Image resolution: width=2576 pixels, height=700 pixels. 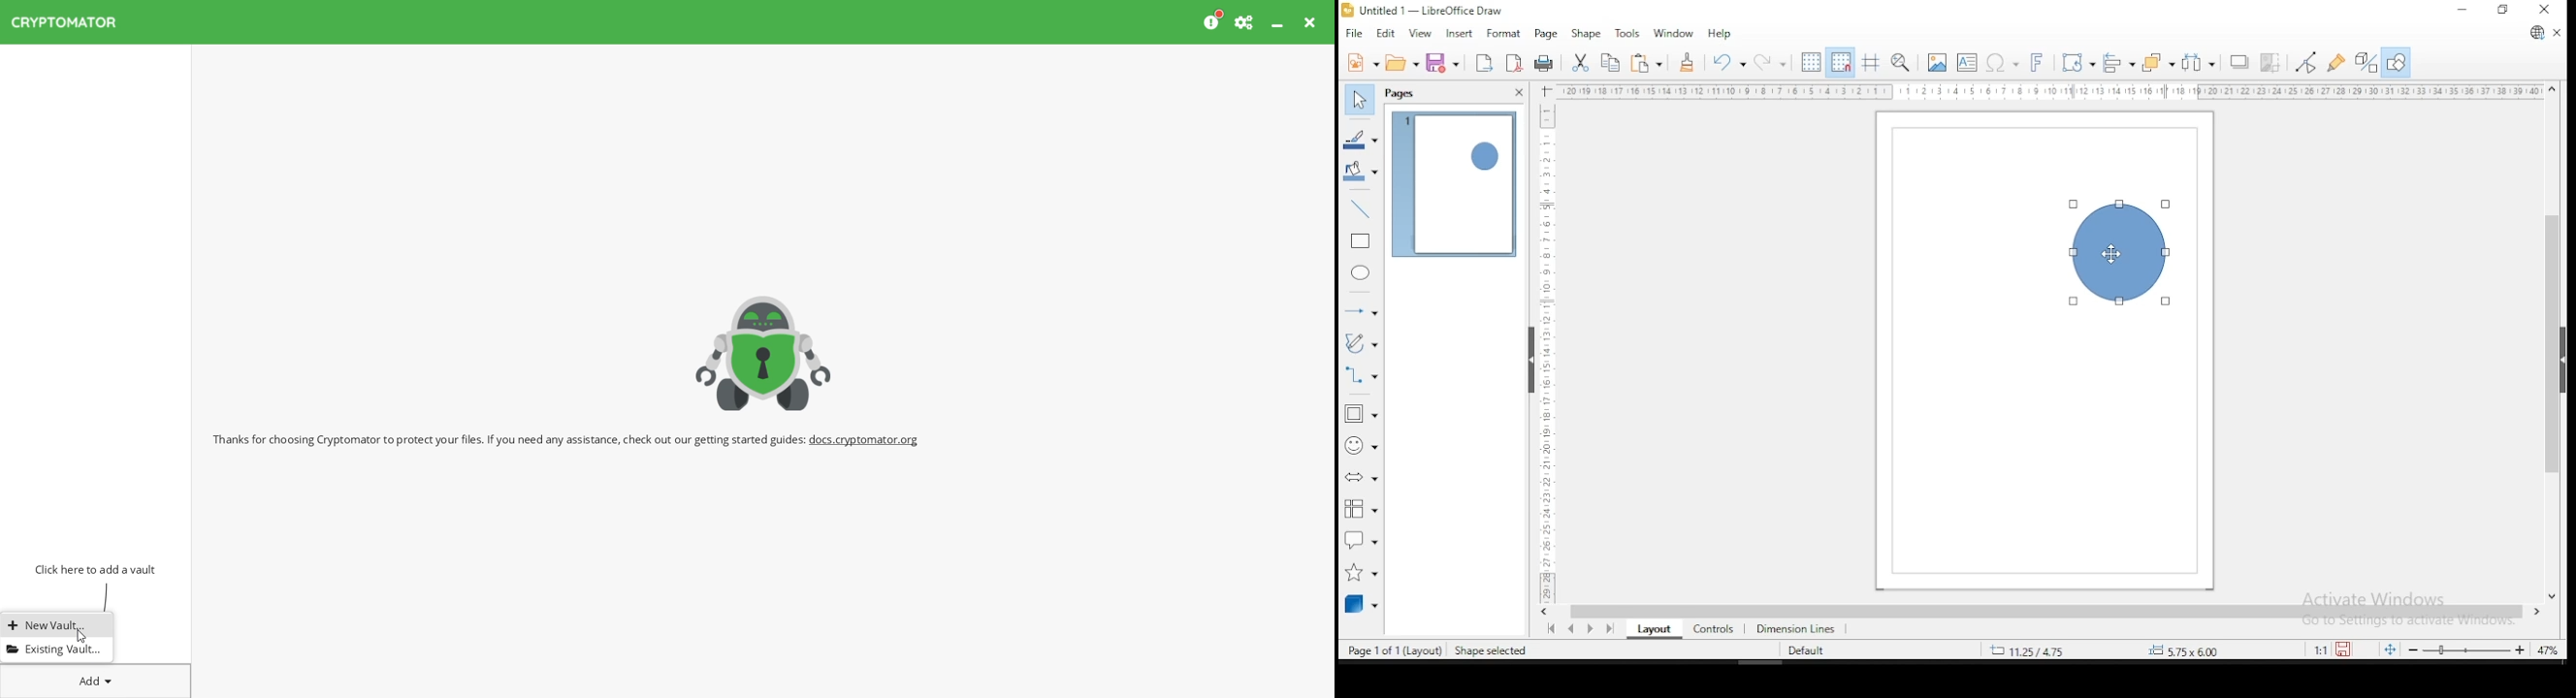 What do you see at coordinates (2239, 63) in the screenshot?
I see `shadow` at bounding box center [2239, 63].